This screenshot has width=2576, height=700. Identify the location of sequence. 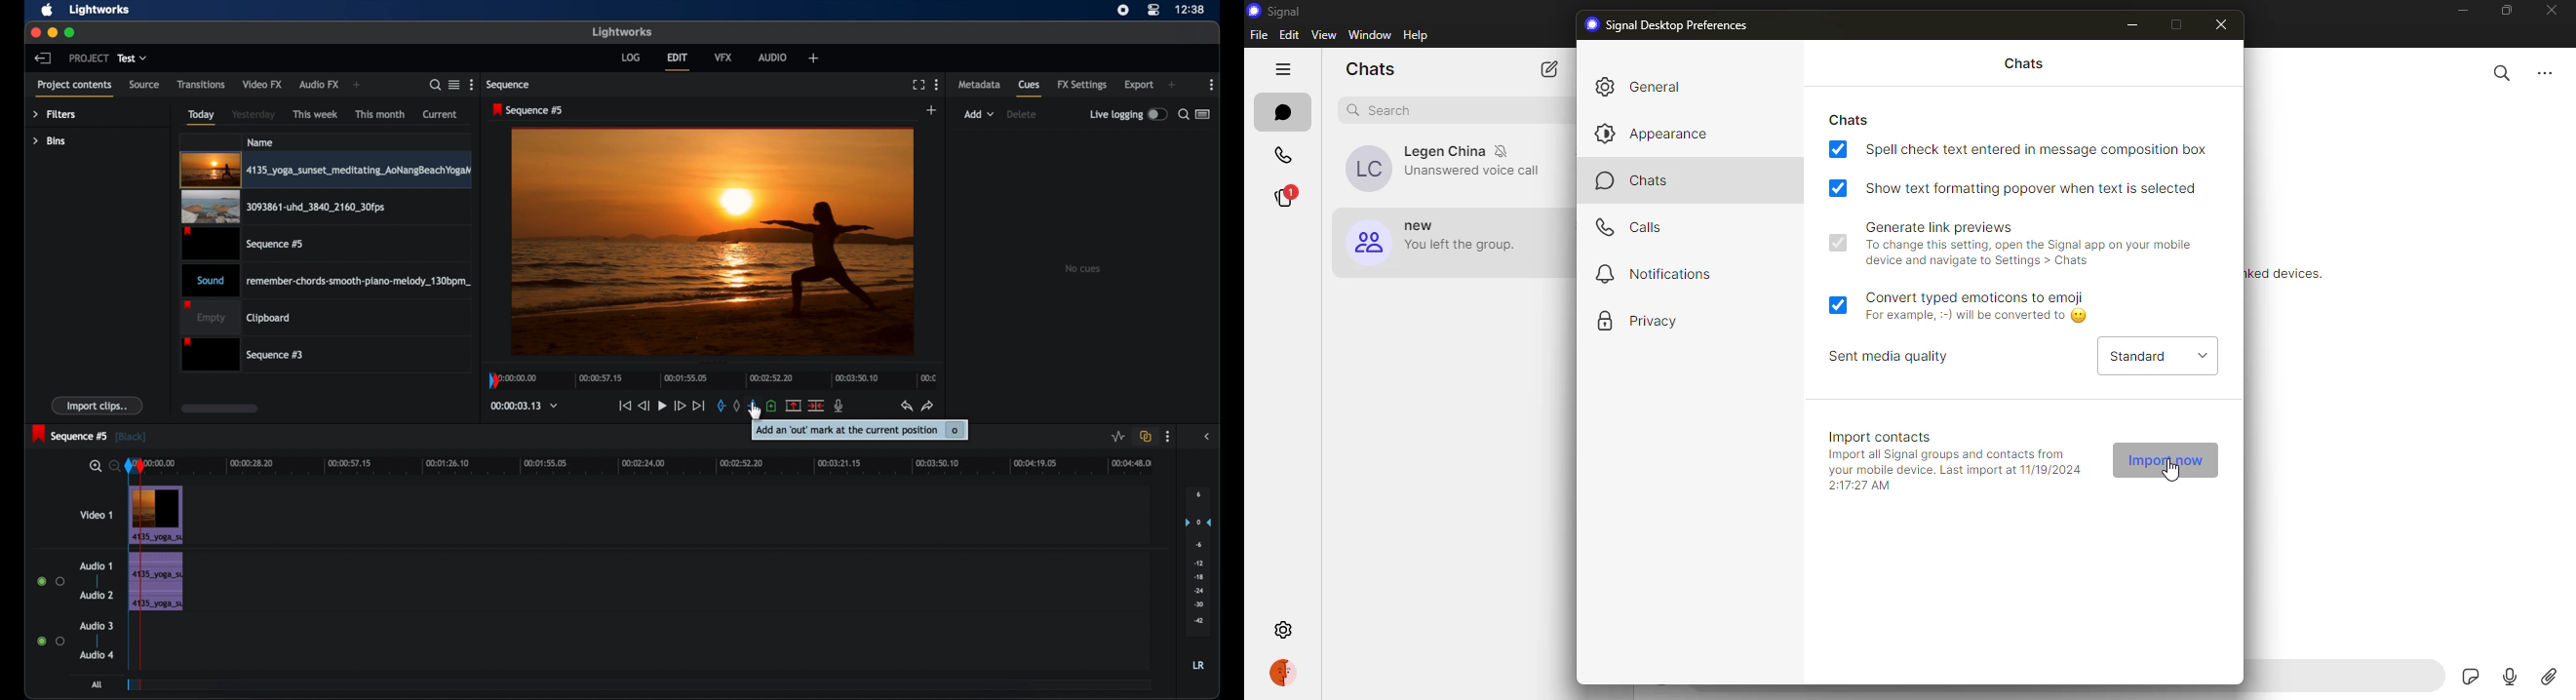
(510, 85).